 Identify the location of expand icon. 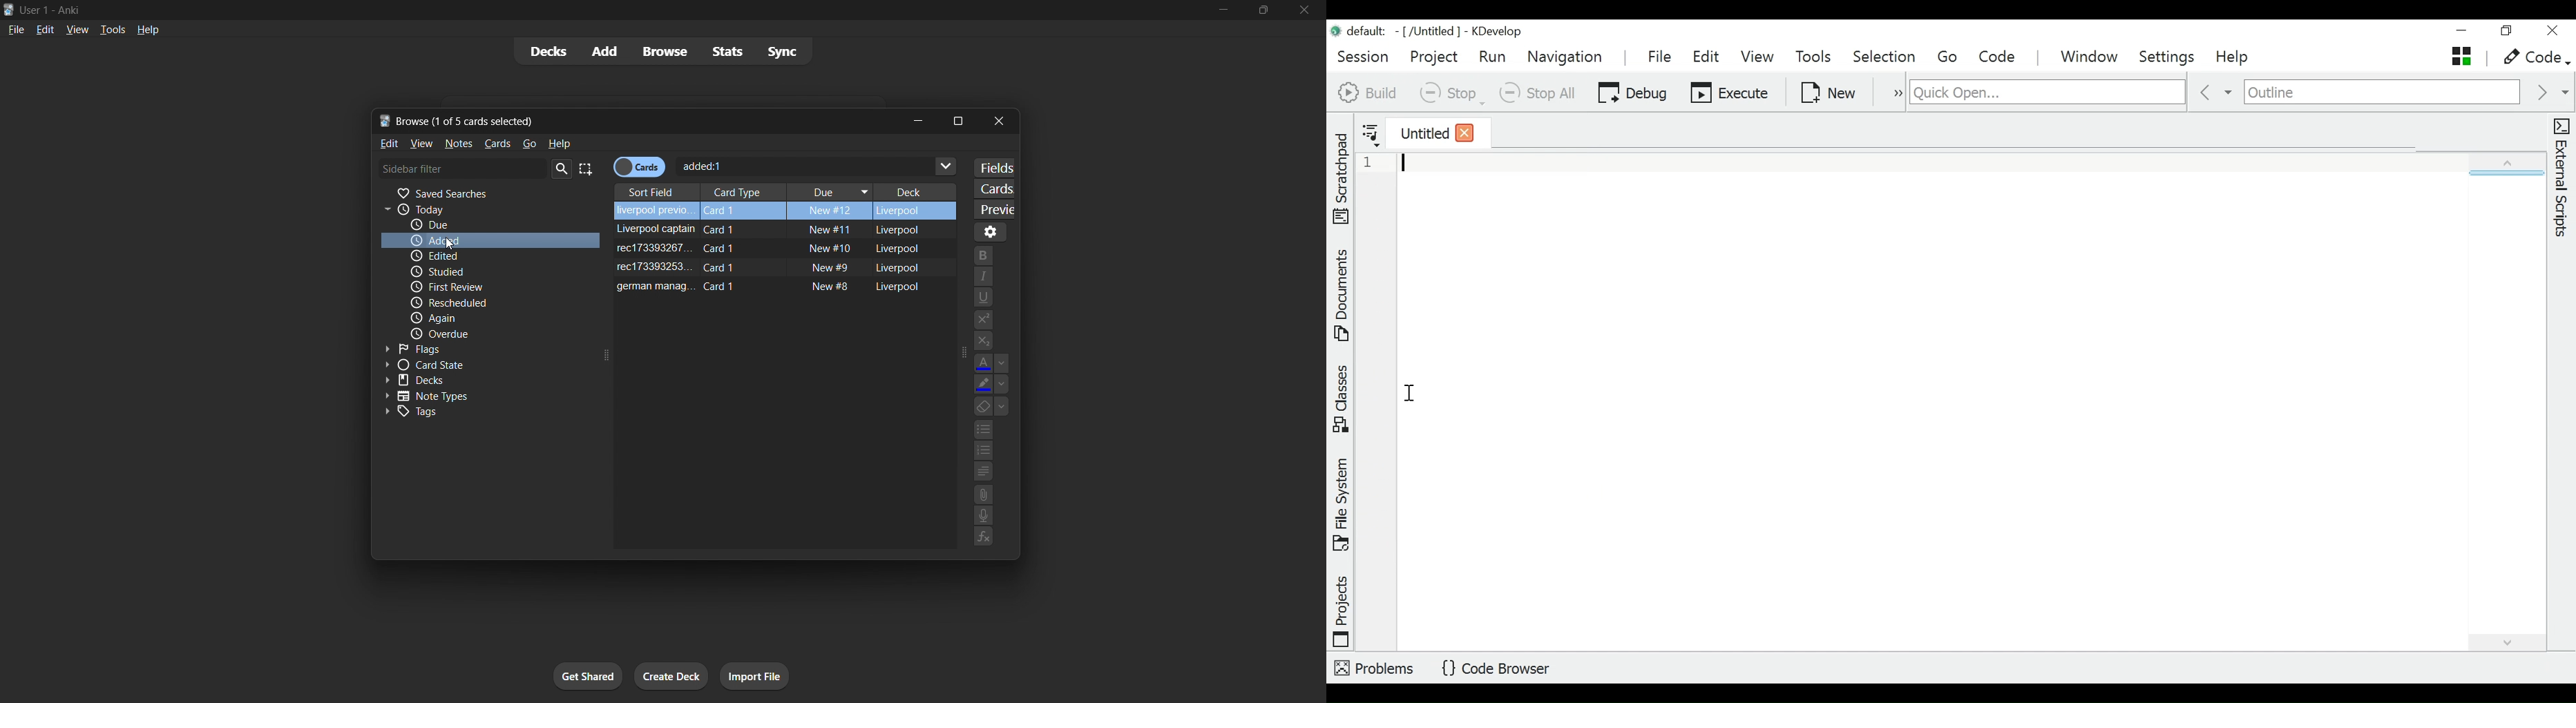
(959, 353).